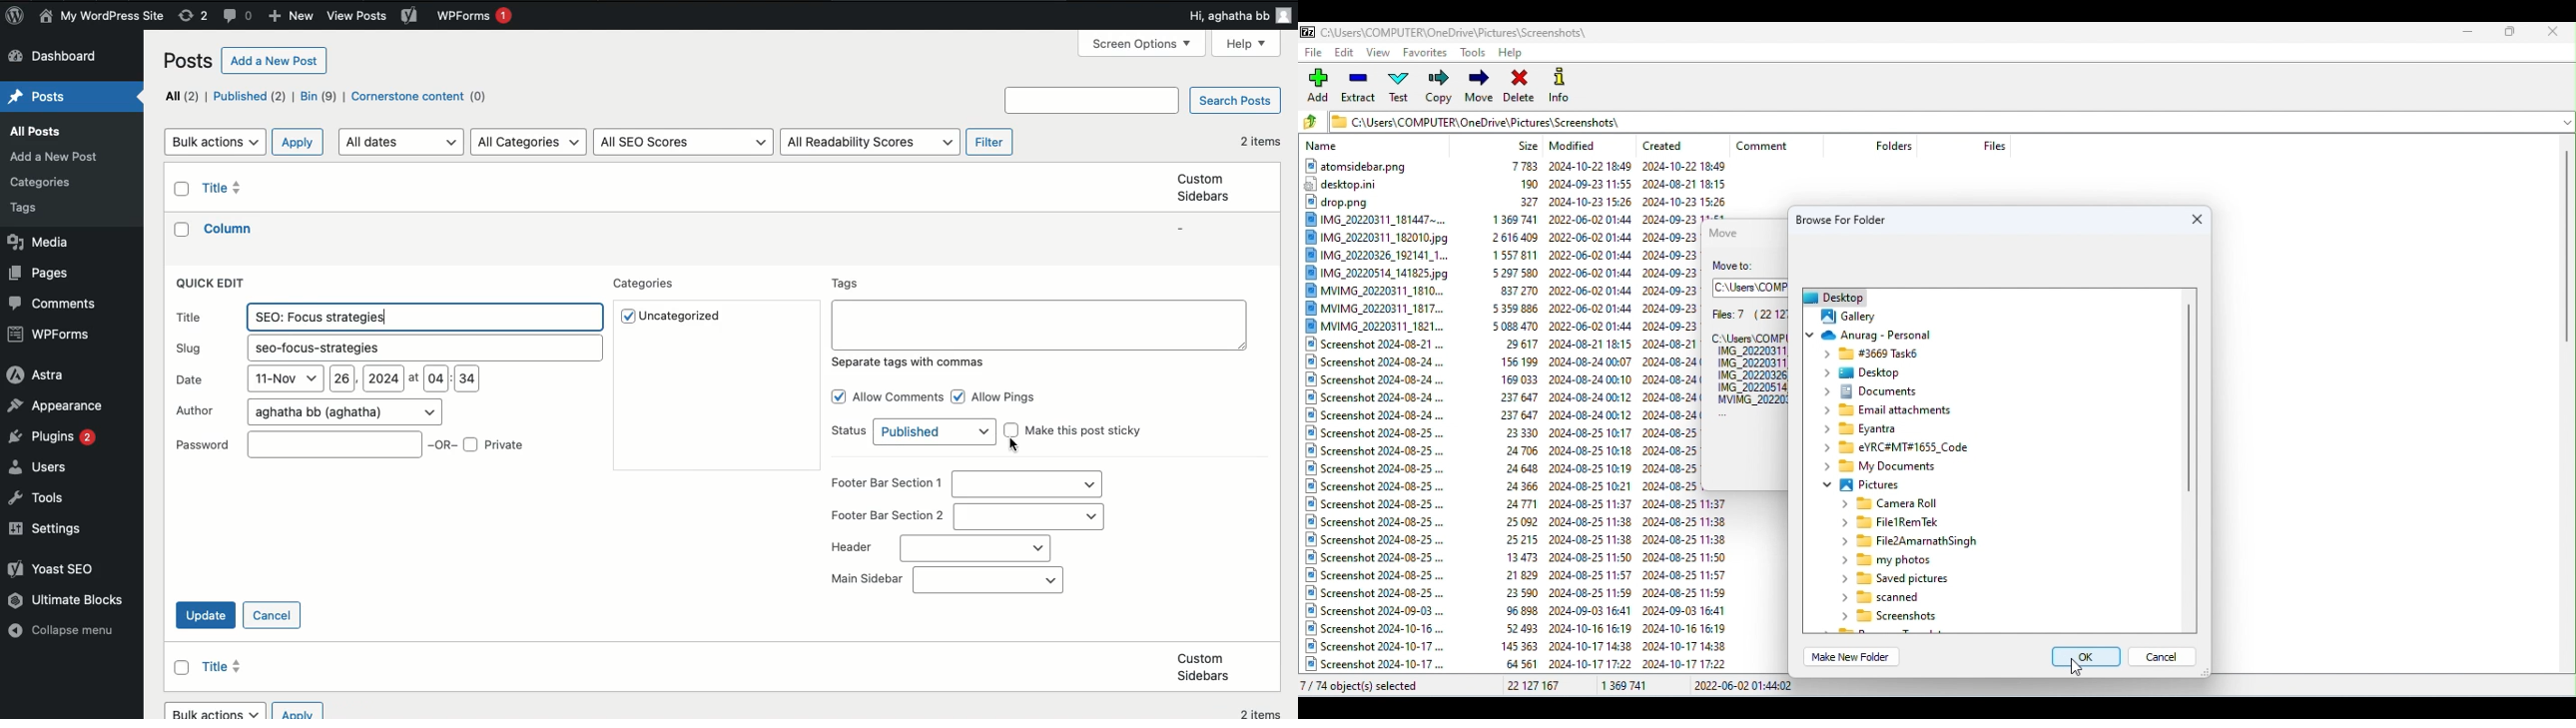 The image size is (2576, 728). What do you see at coordinates (910, 361) in the screenshot?
I see `Separate tags with commas` at bounding box center [910, 361].